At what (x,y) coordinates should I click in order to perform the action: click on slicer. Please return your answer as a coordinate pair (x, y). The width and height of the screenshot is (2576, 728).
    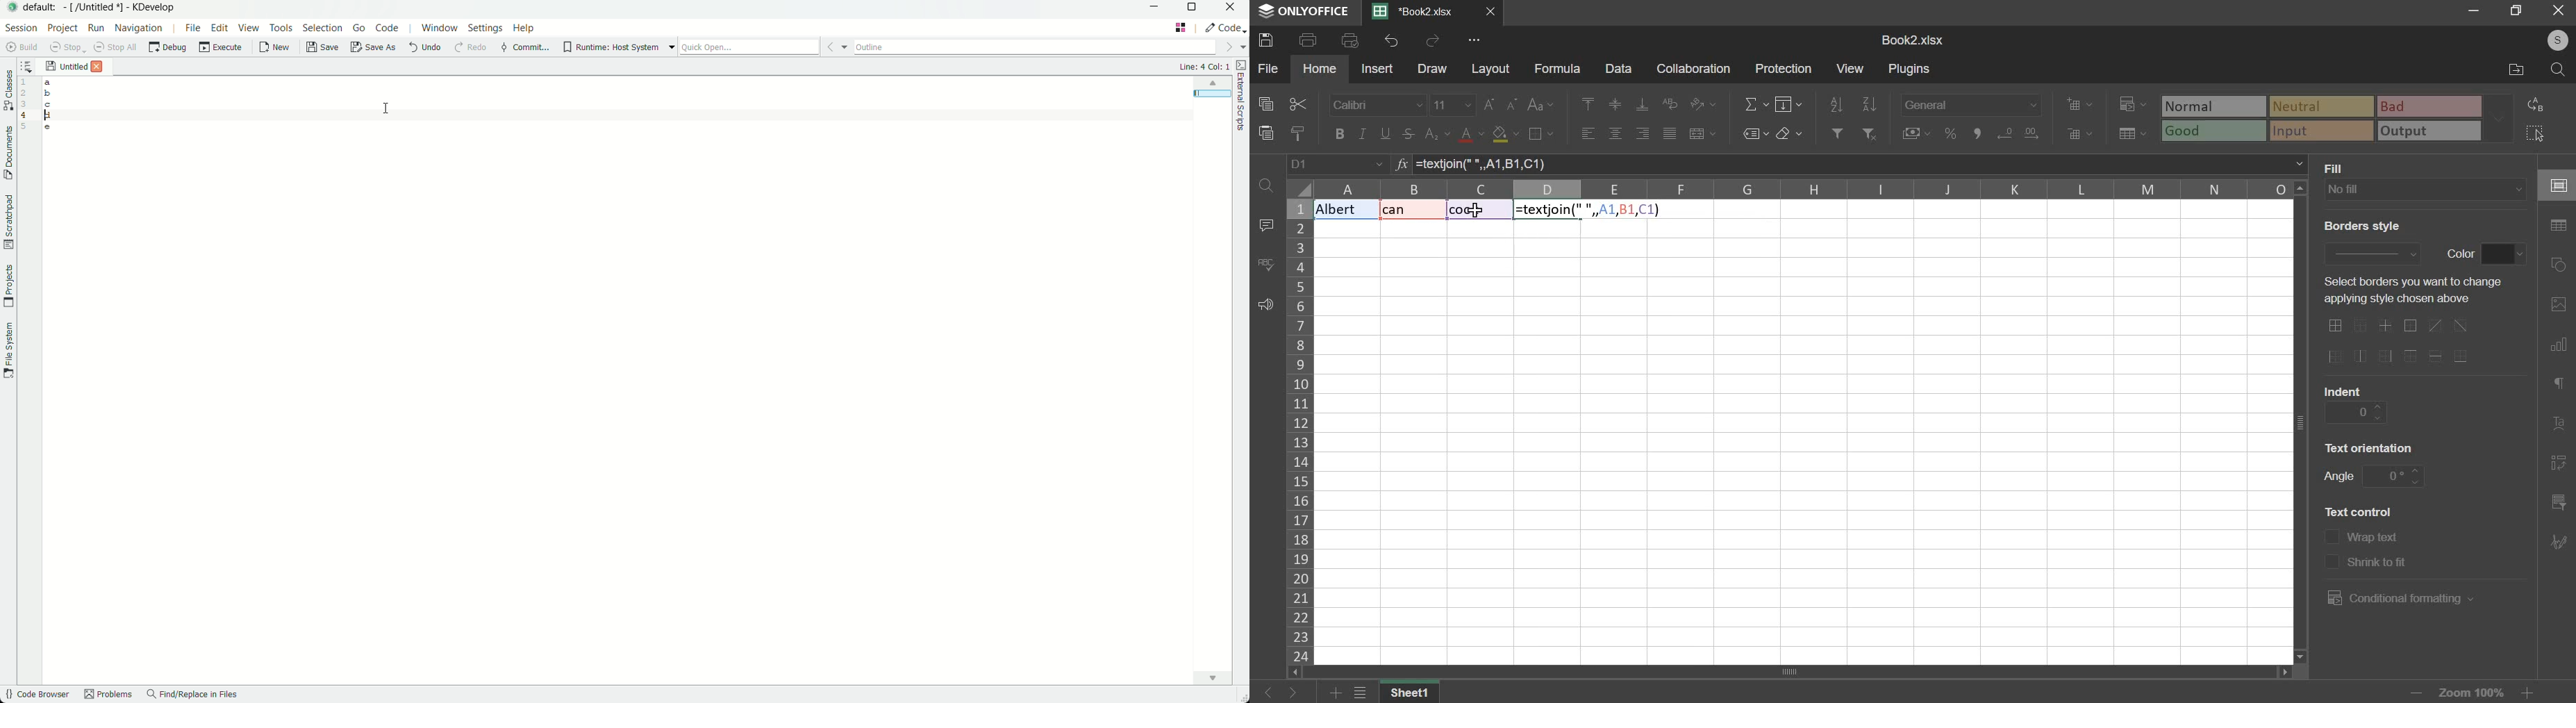
    Looking at the image, I should click on (2557, 504).